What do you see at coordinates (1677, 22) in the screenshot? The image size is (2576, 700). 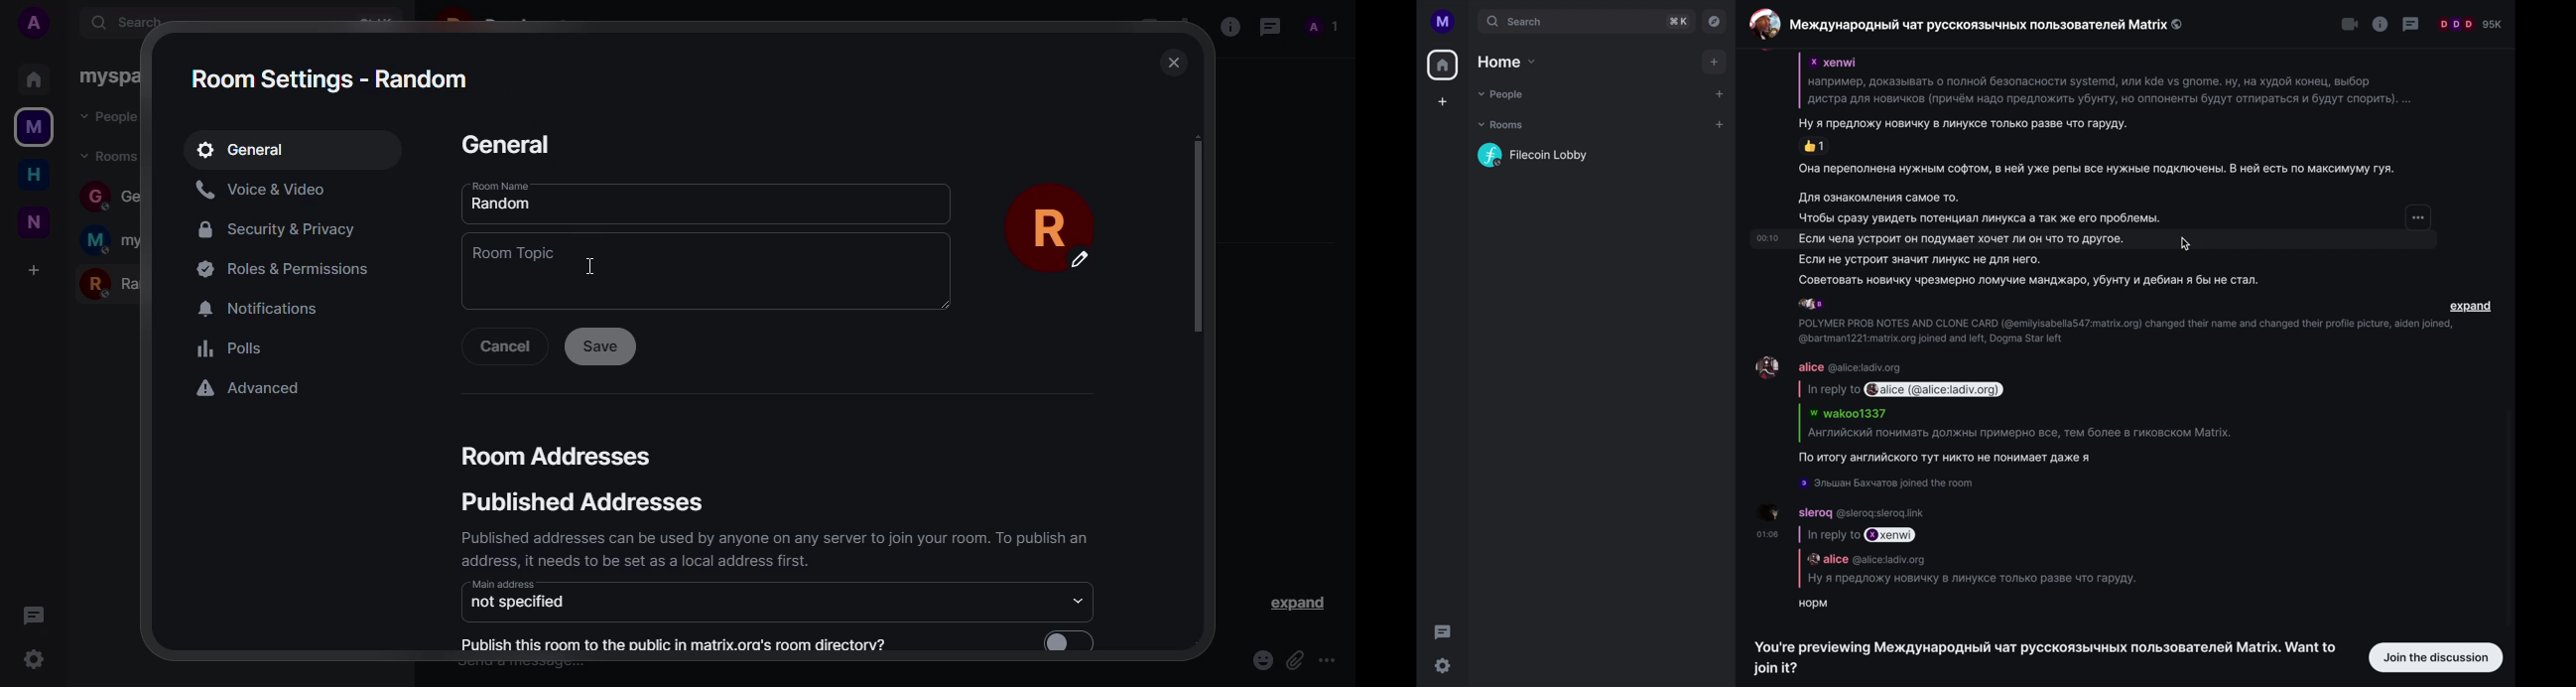 I see `search shortcut` at bounding box center [1677, 22].